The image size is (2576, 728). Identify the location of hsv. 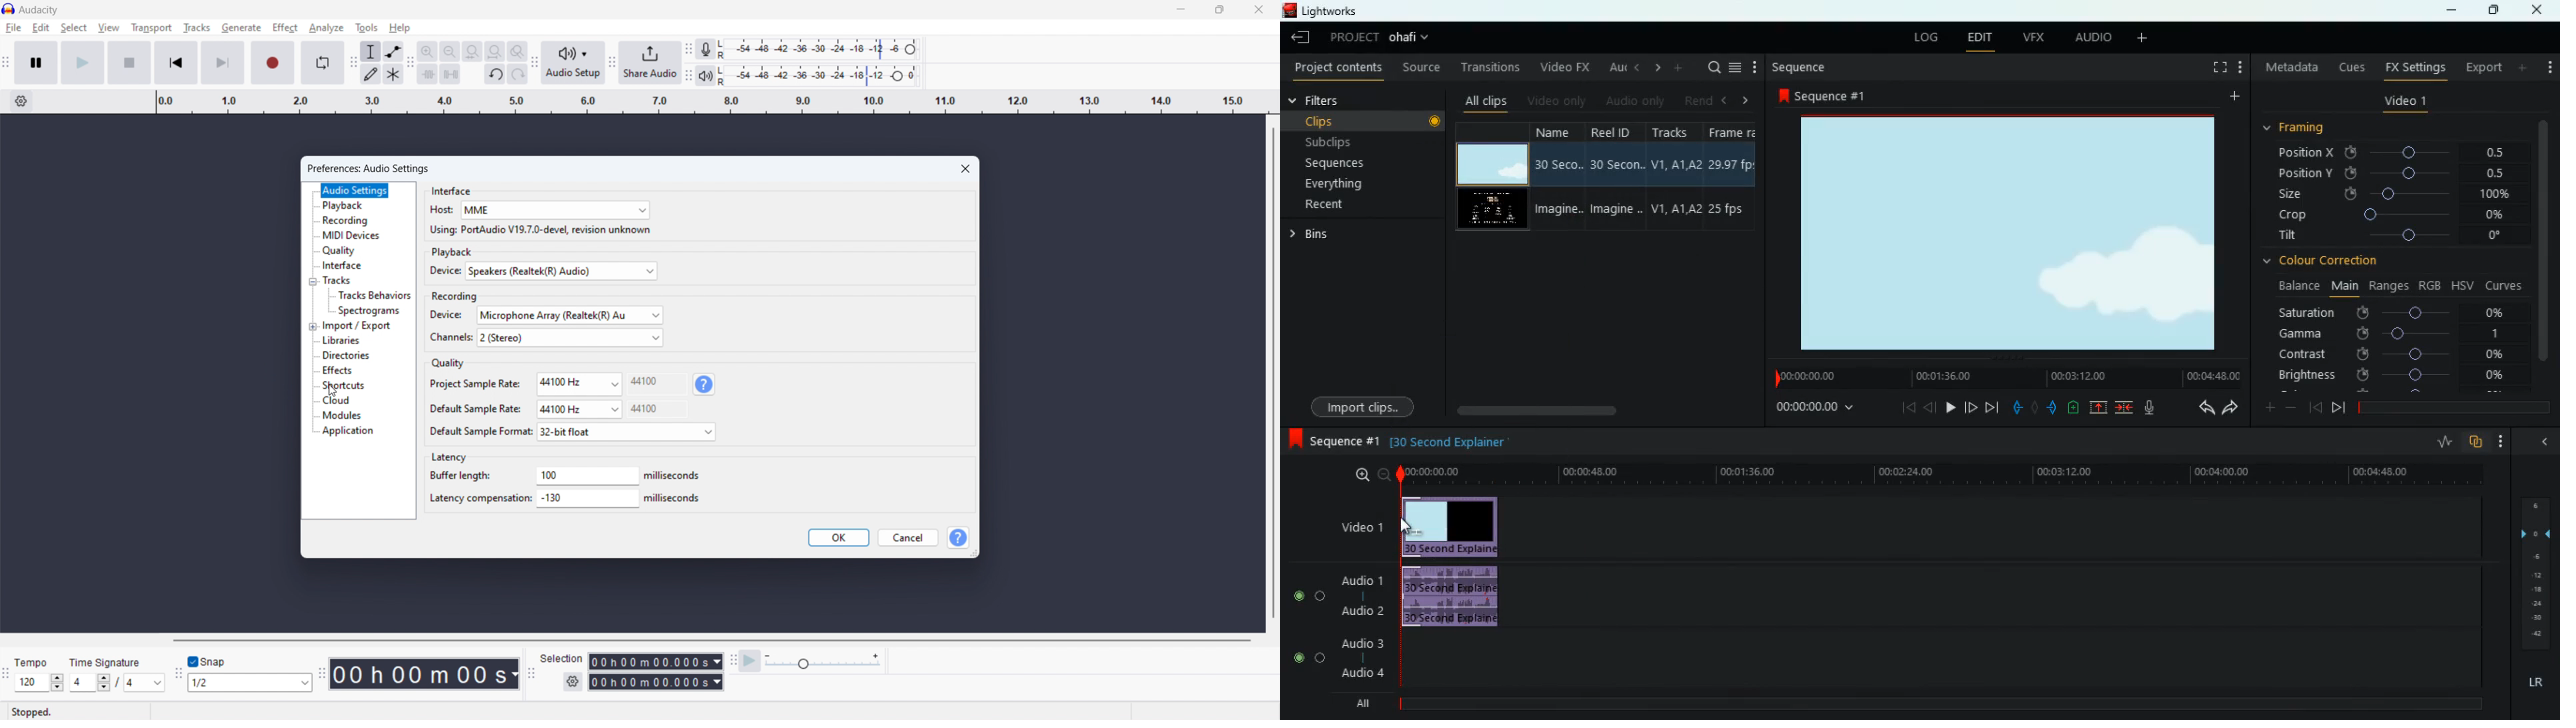
(2462, 285).